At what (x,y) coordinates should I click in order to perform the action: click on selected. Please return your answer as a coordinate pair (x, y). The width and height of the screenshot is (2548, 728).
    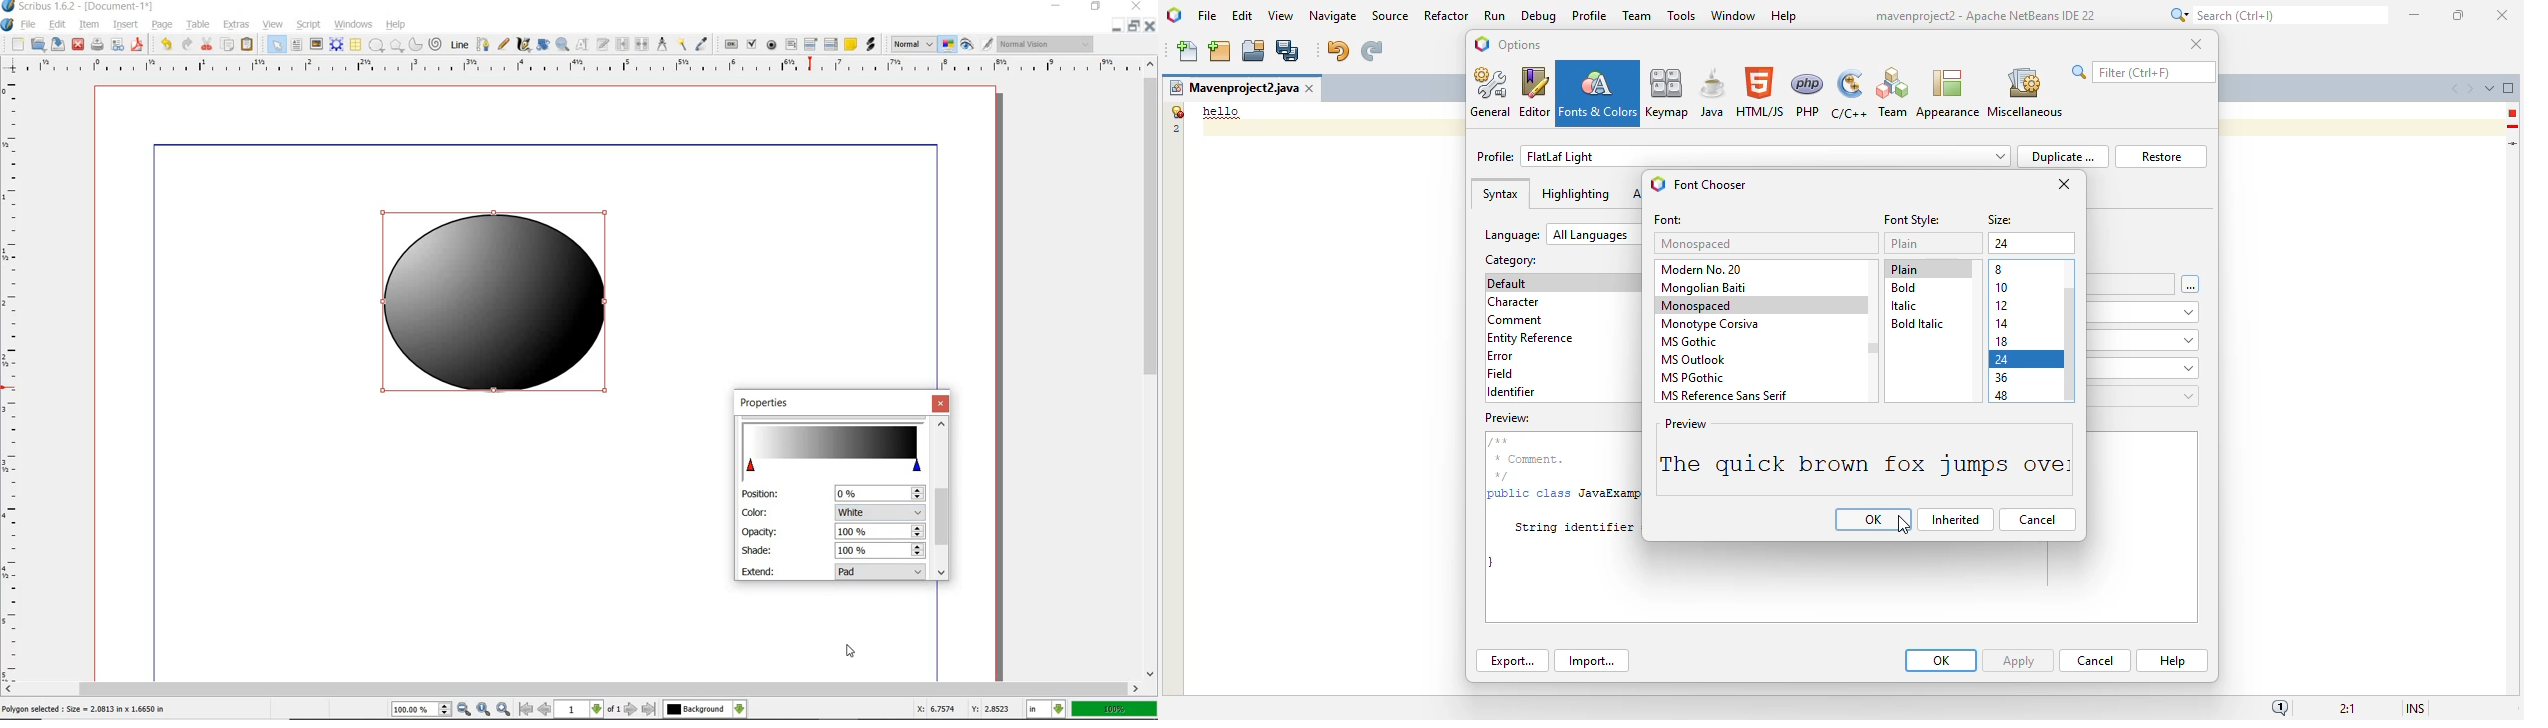
    Looking at the image, I should click on (84, 710).